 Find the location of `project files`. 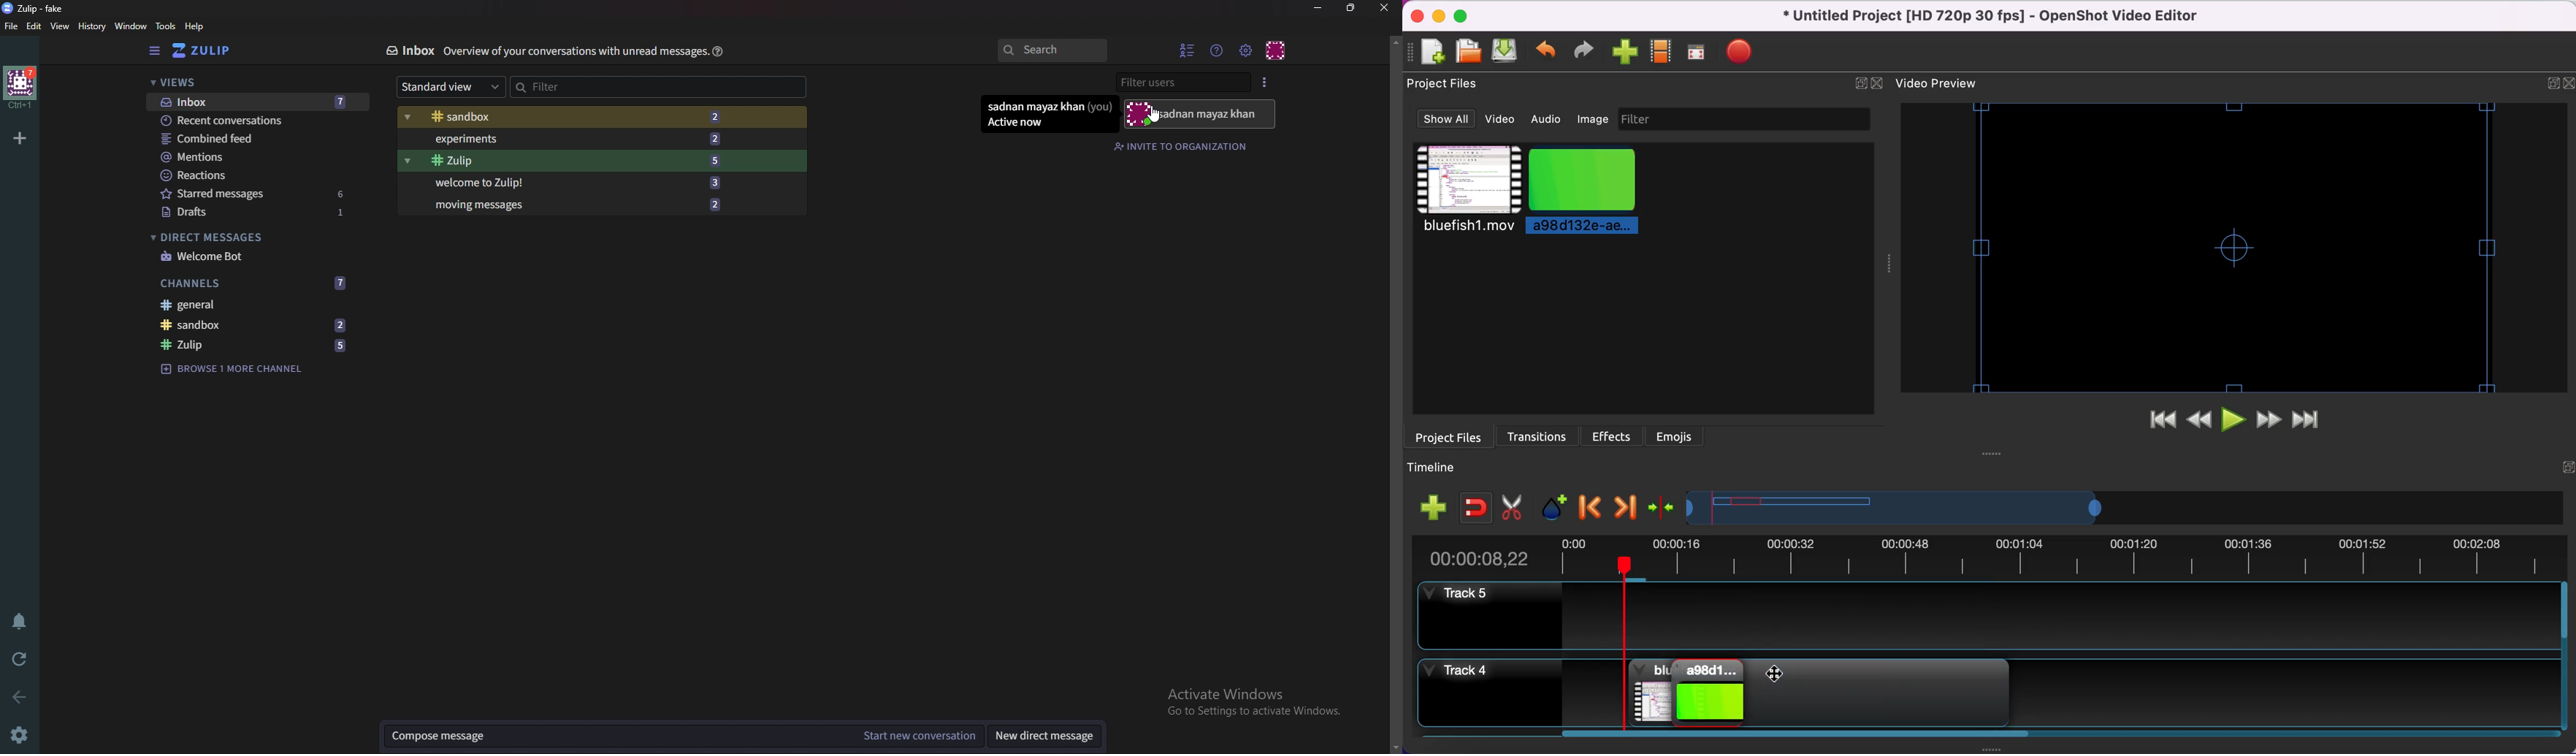

project files is located at coordinates (1454, 437).